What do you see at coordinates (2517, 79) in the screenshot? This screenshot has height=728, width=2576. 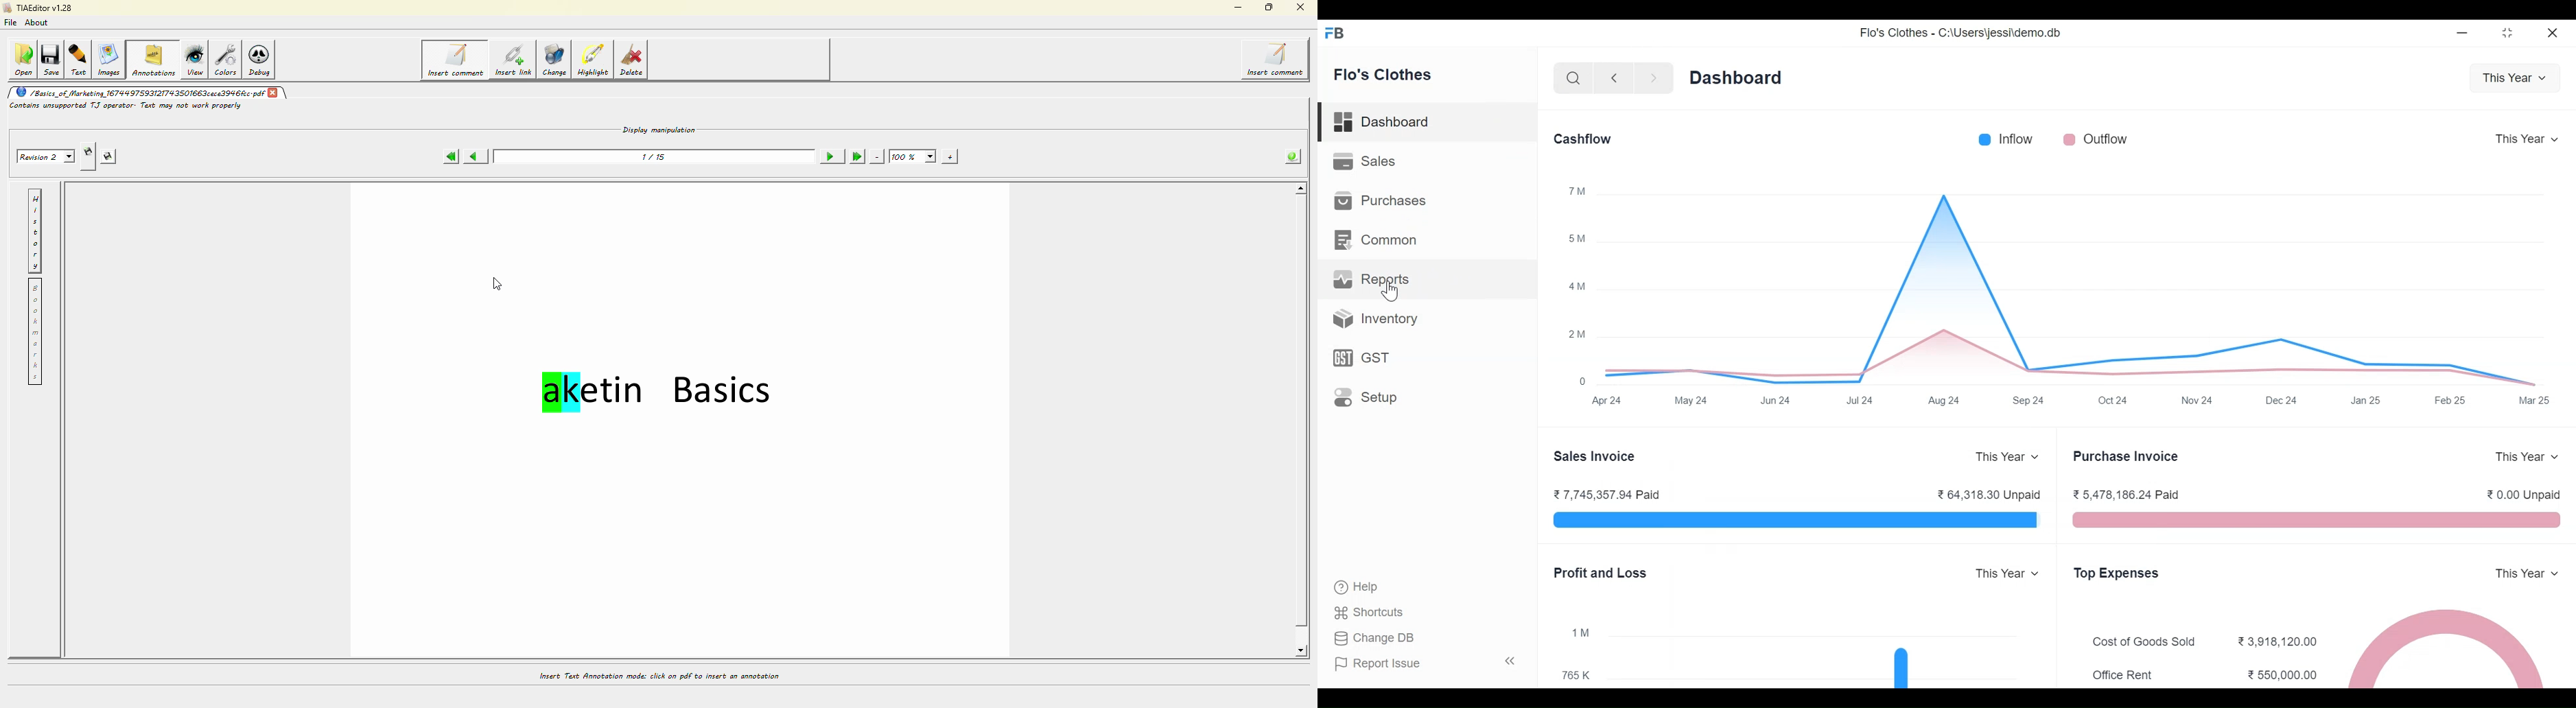 I see `This Year ` at bounding box center [2517, 79].